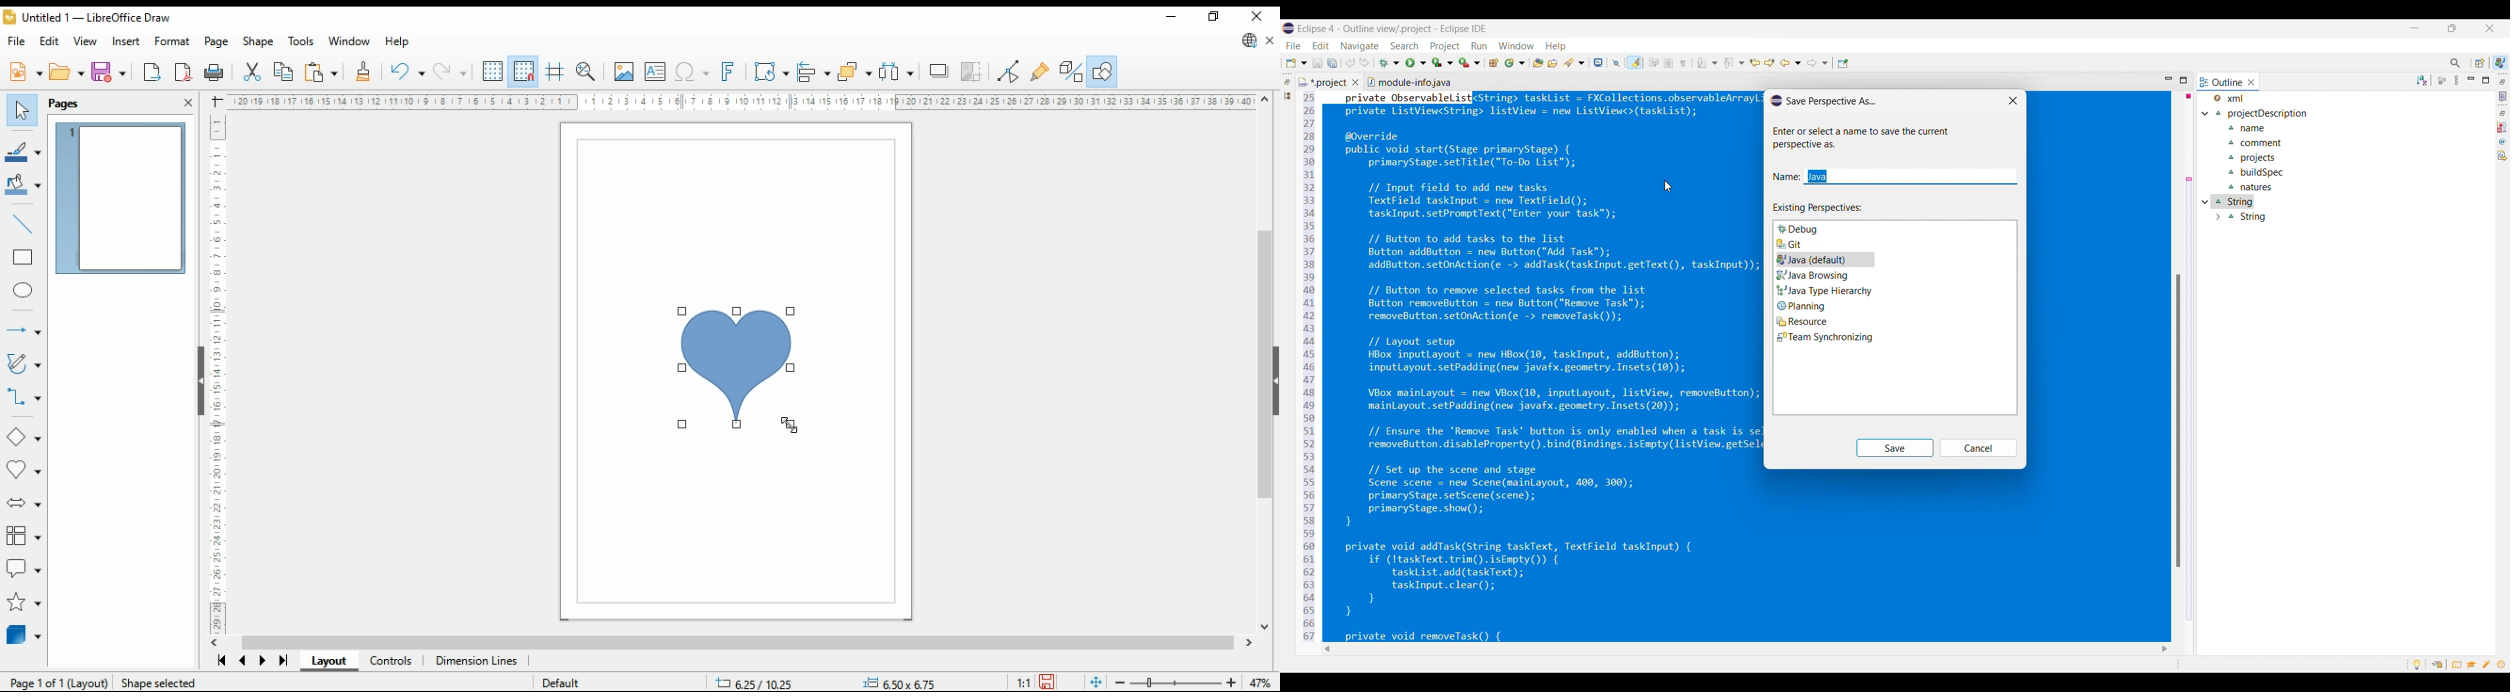 The width and height of the screenshot is (2520, 700). I want to click on next page, so click(264, 663).